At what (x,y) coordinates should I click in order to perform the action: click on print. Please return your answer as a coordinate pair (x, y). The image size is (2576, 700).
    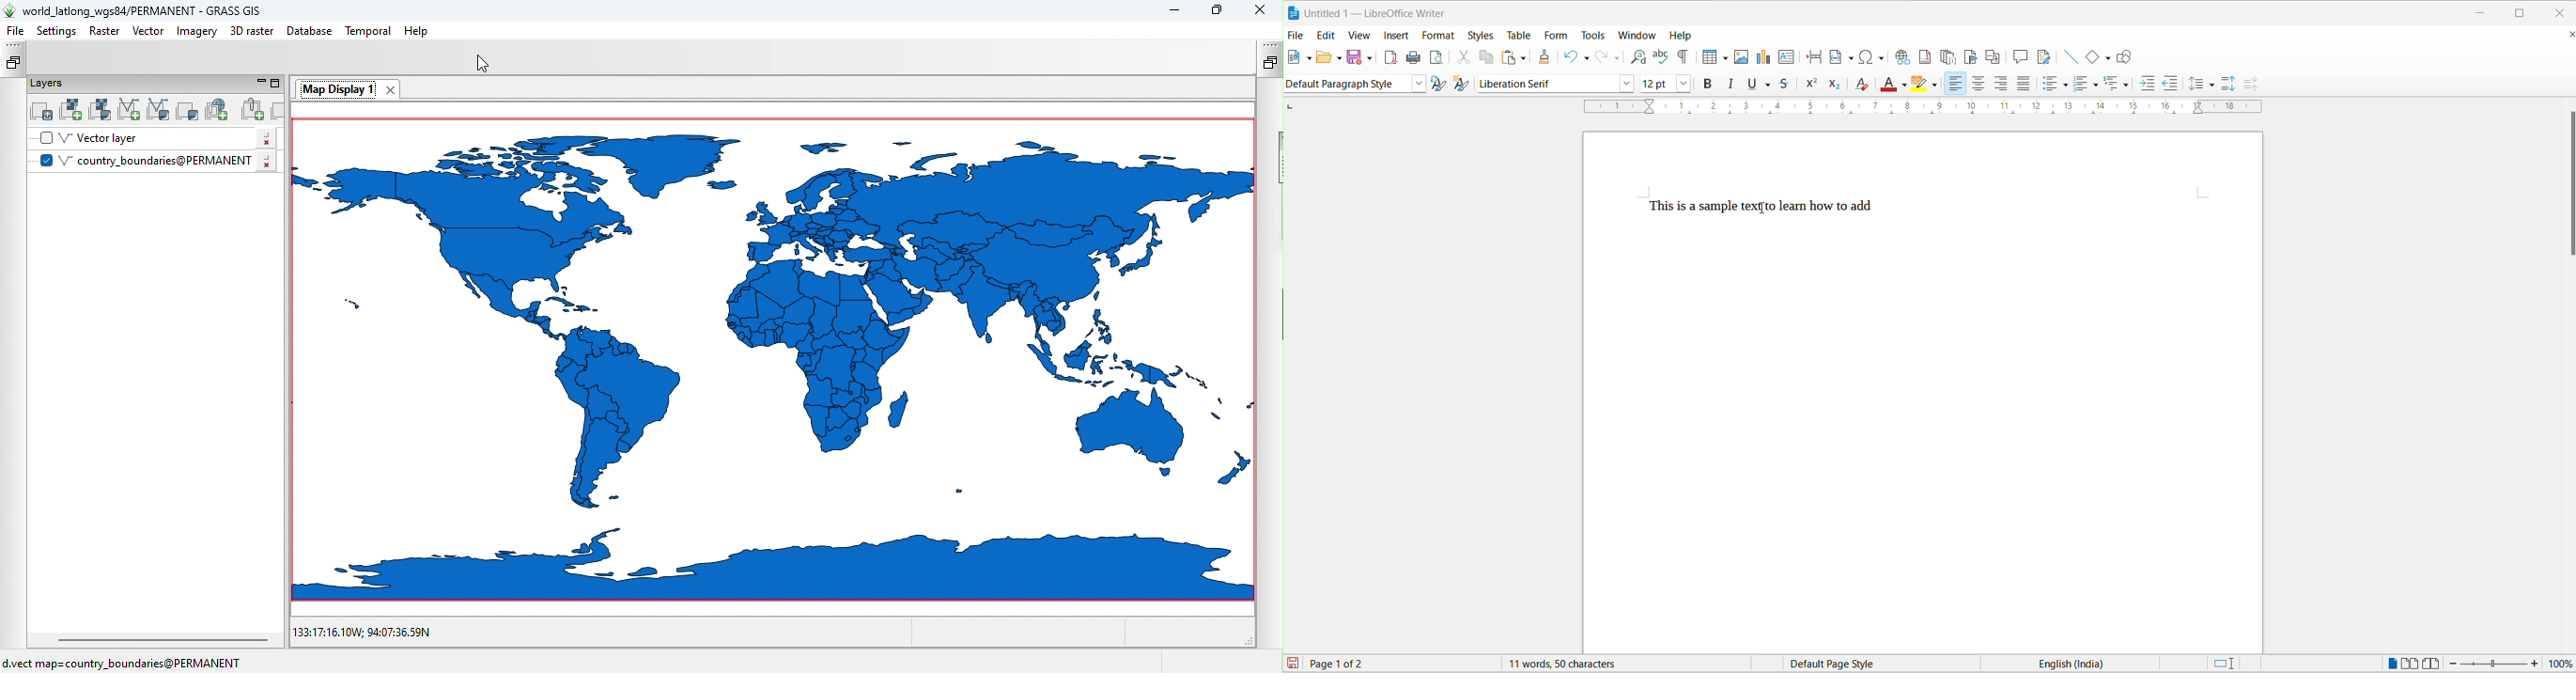
    Looking at the image, I should click on (1415, 57).